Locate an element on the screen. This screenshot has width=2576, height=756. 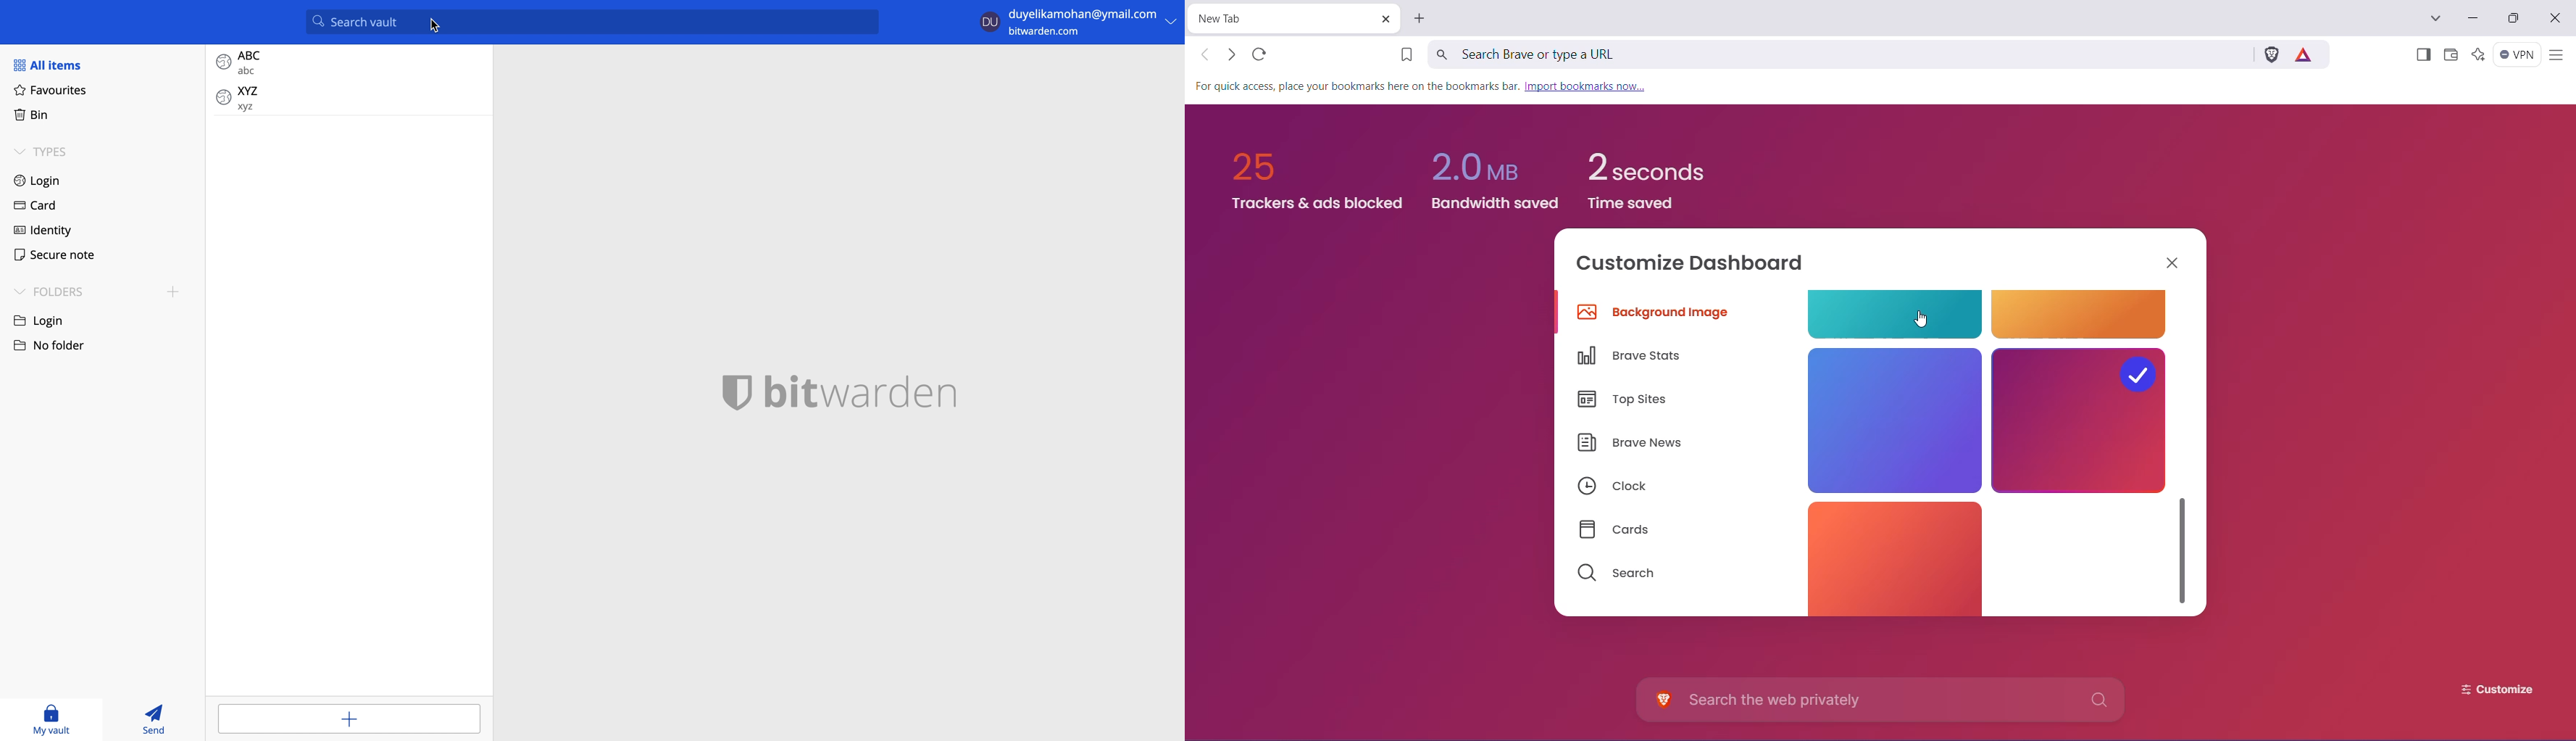
user profile is located at coordinates (989, 20).